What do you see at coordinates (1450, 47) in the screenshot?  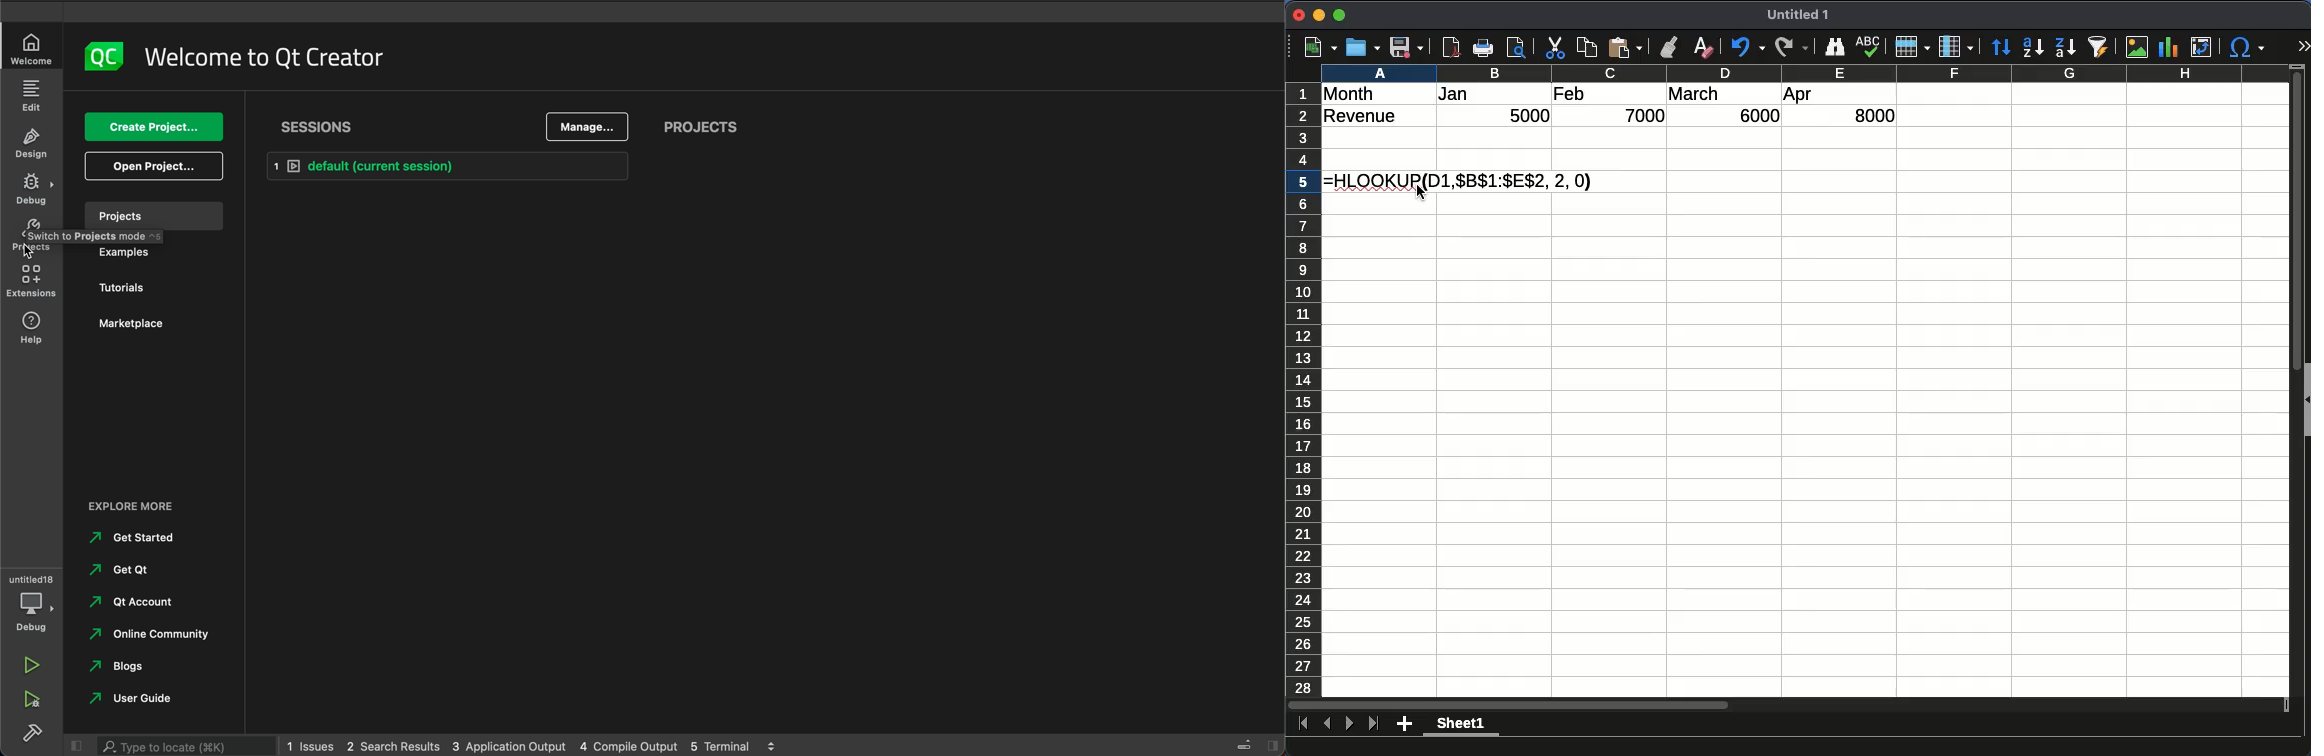 I see `pdf preview` at bounding box center [1450, 47].